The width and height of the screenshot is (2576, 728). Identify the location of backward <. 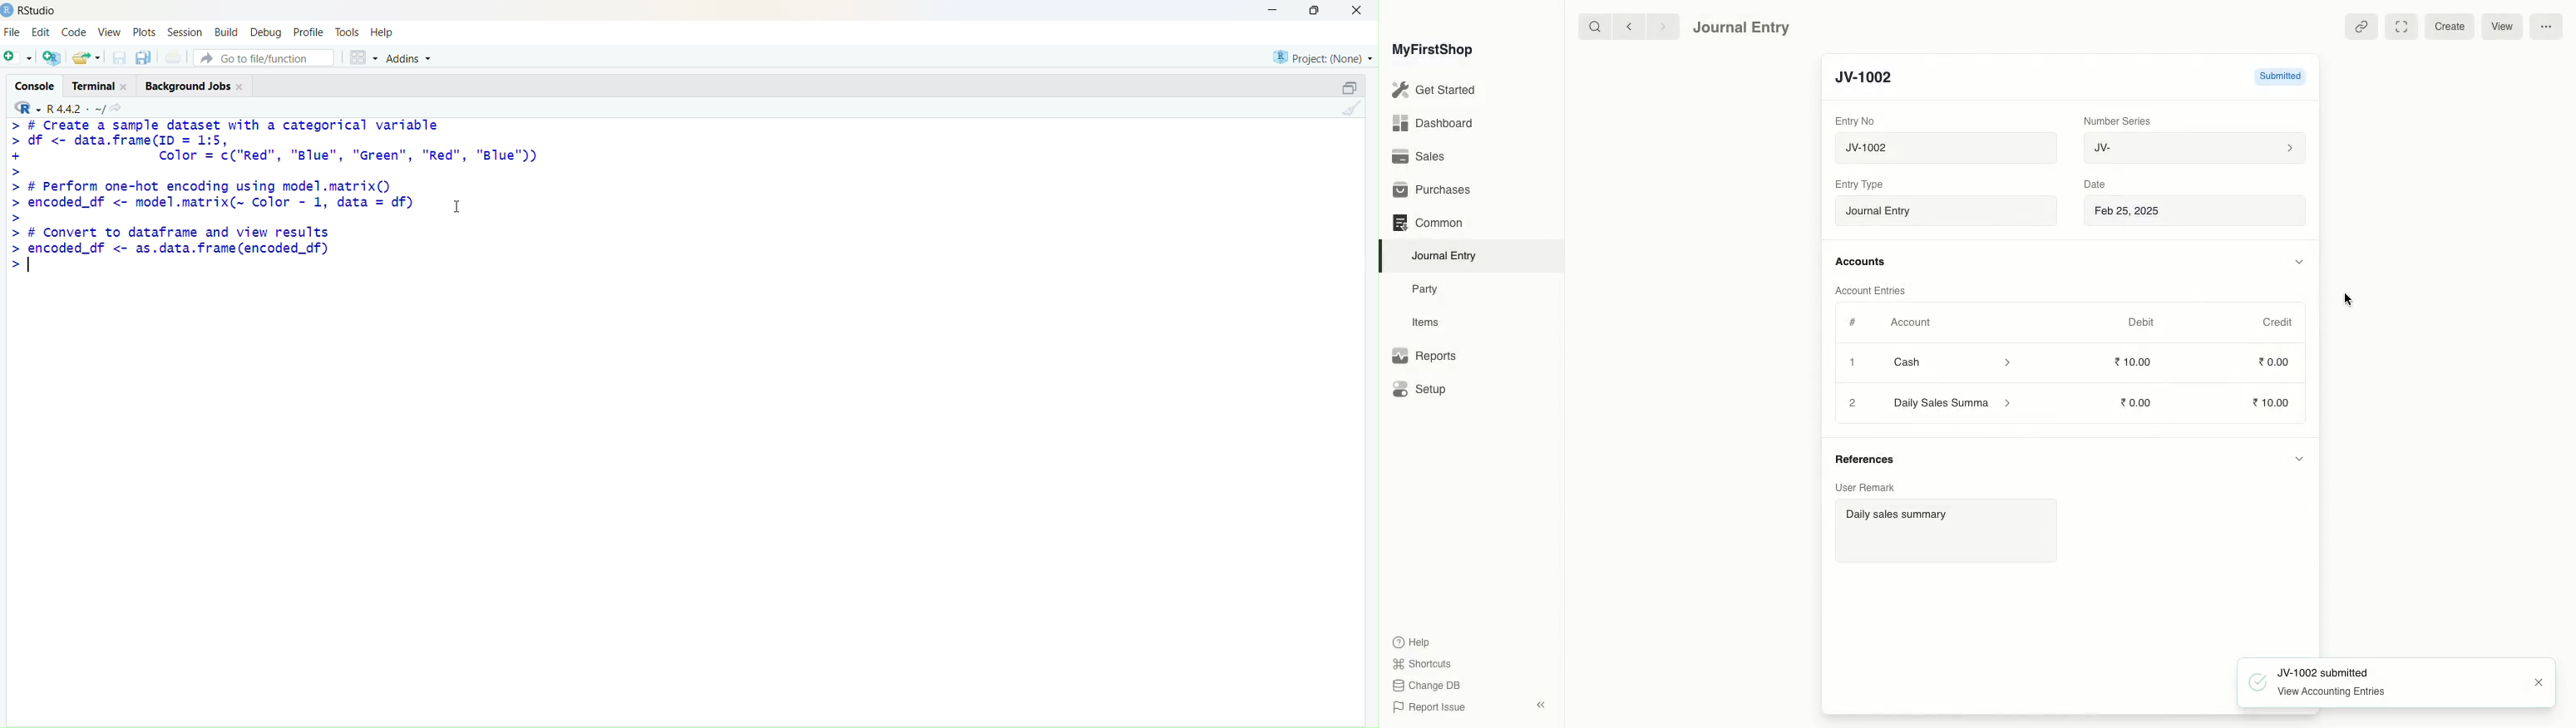
(1625, 27).